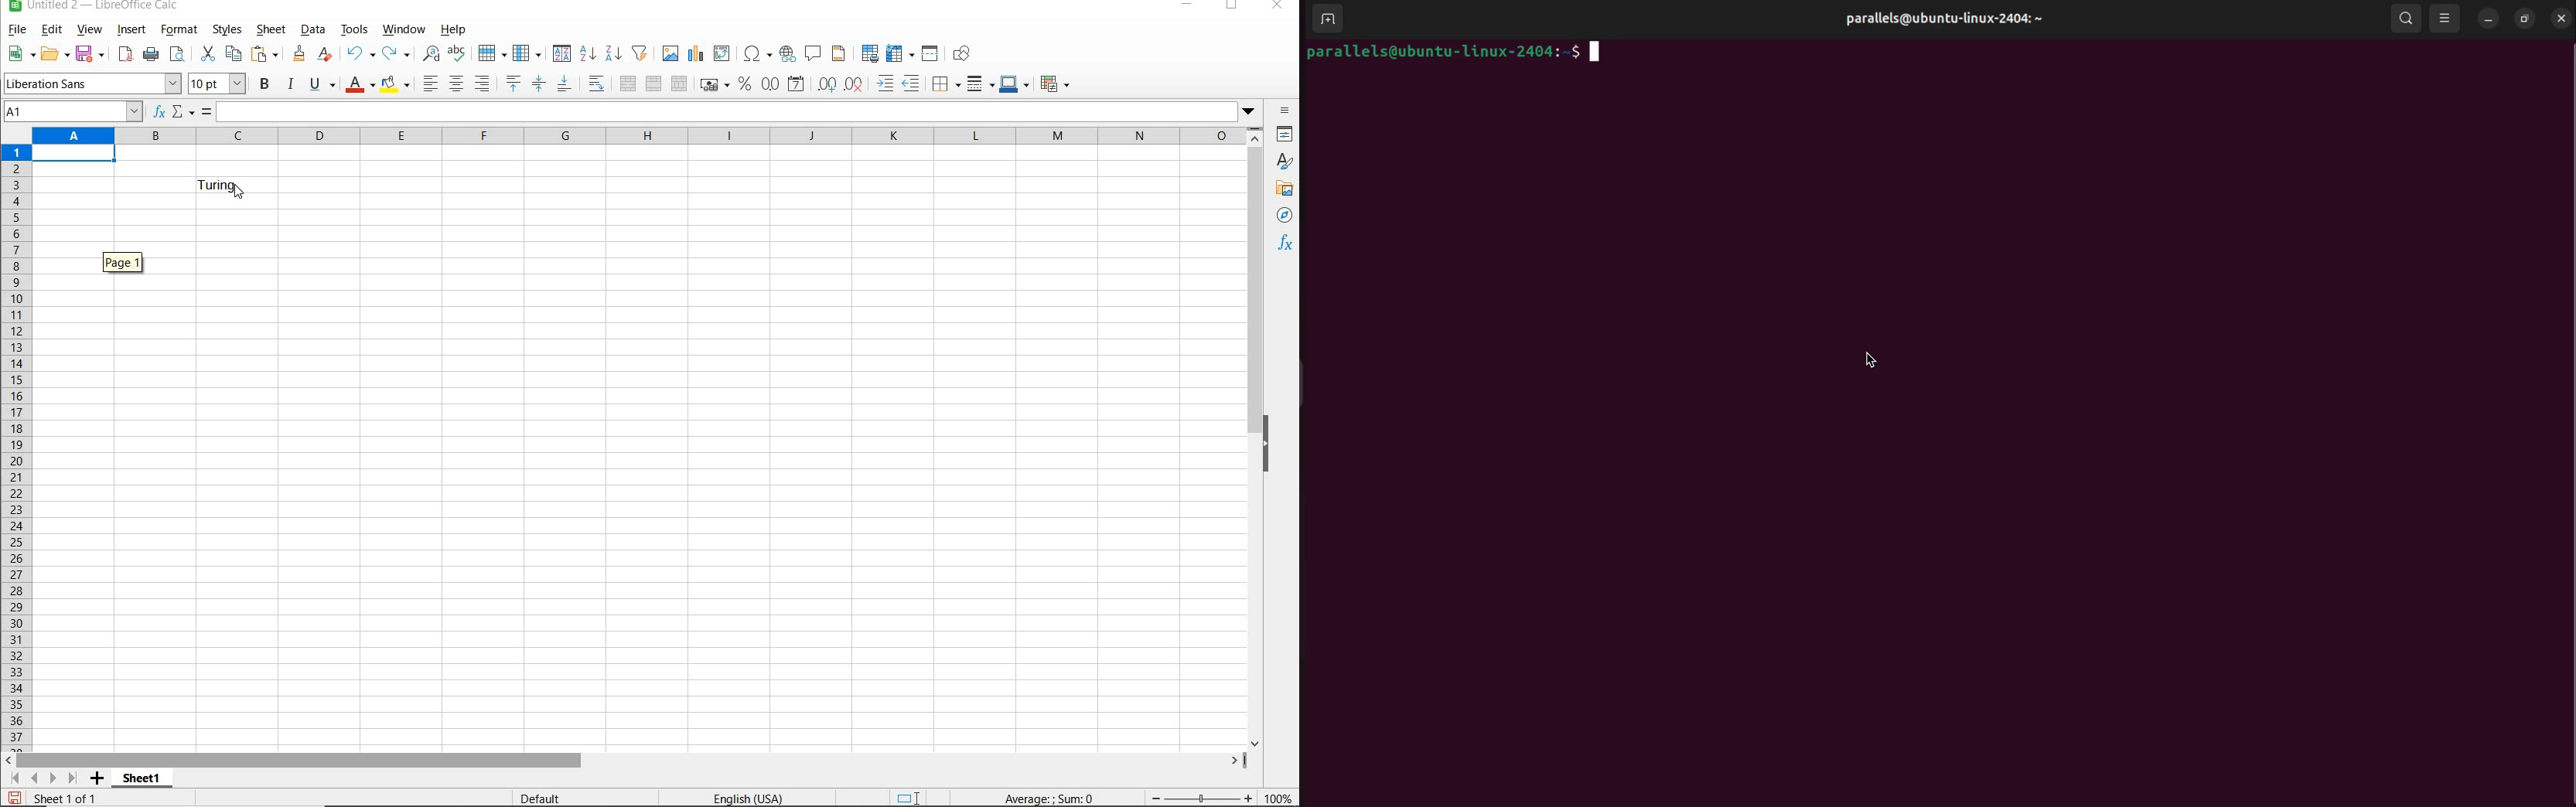 This screenshot has height=812, width=2576. Describe the element at coordinates (1232, 6) in the screenshot. I see `RESTORE DOWN` at that location.